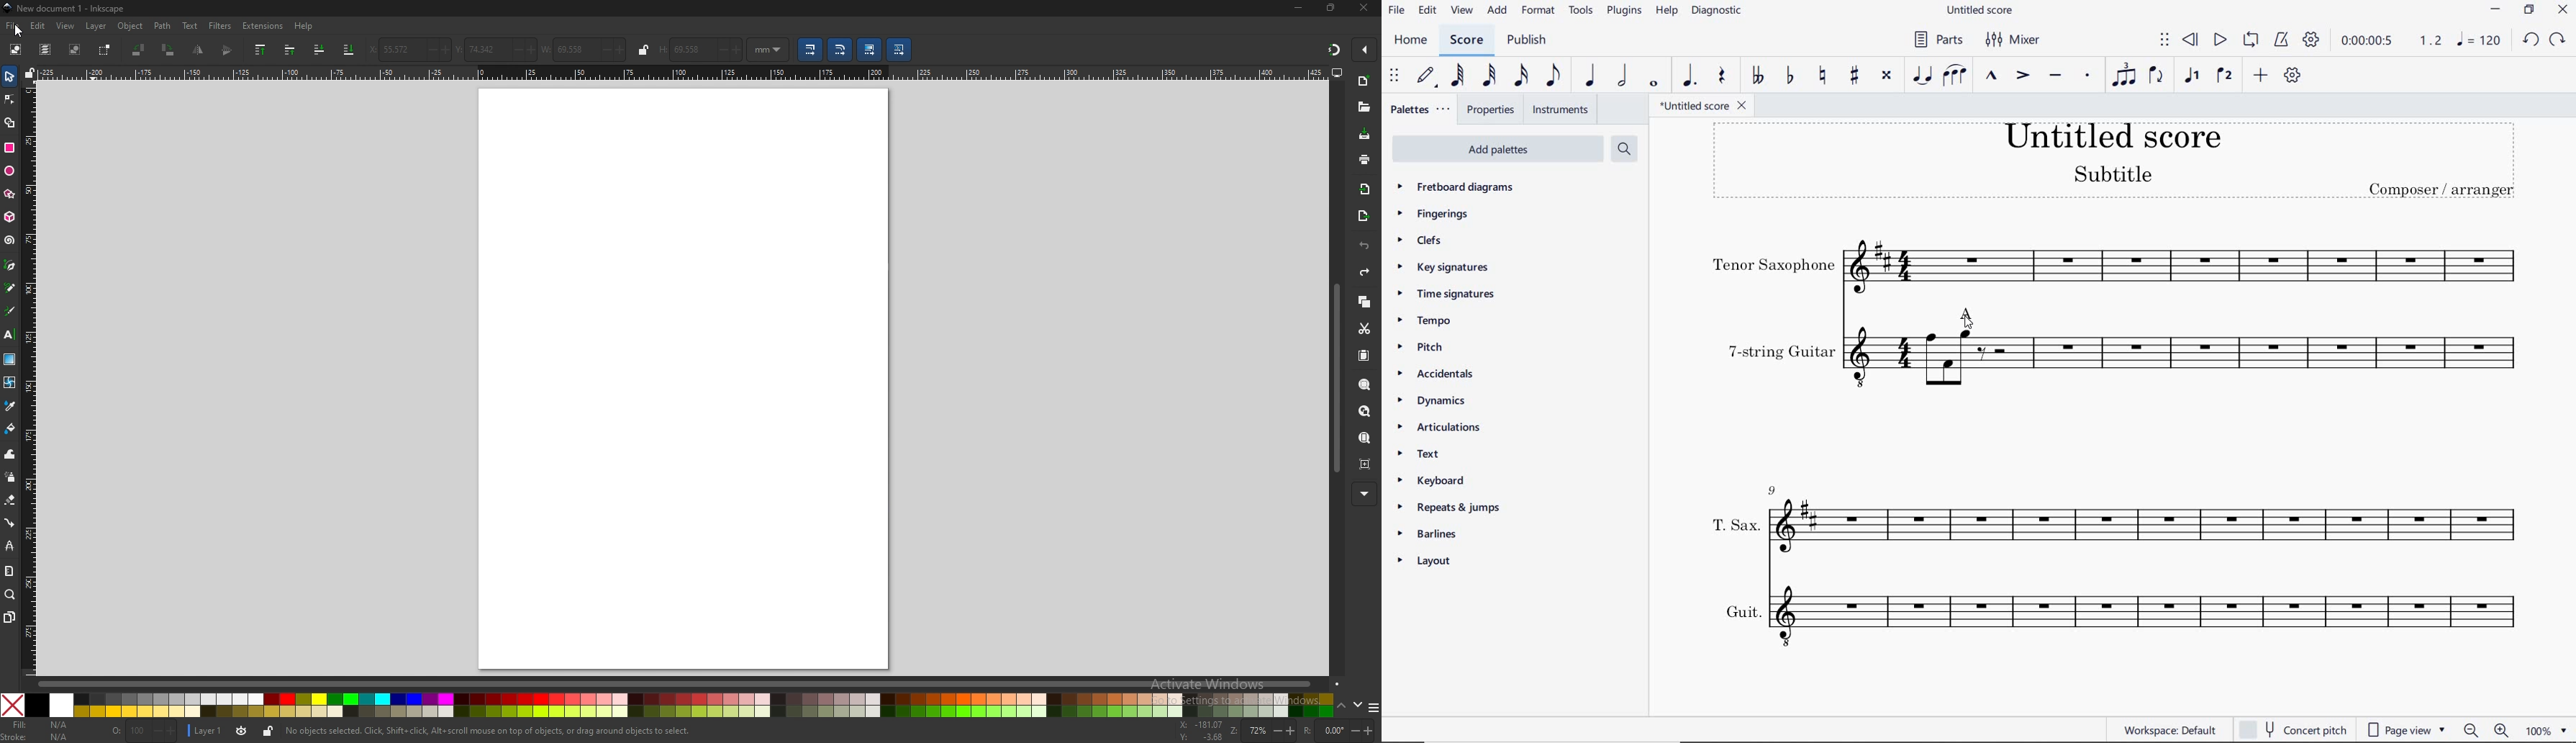 This screenshot has width=2576, height=756. What do you see at coordinates (2483, 41) in the screenshot?
I see `NOTE` at bounding box center [2483, 41].